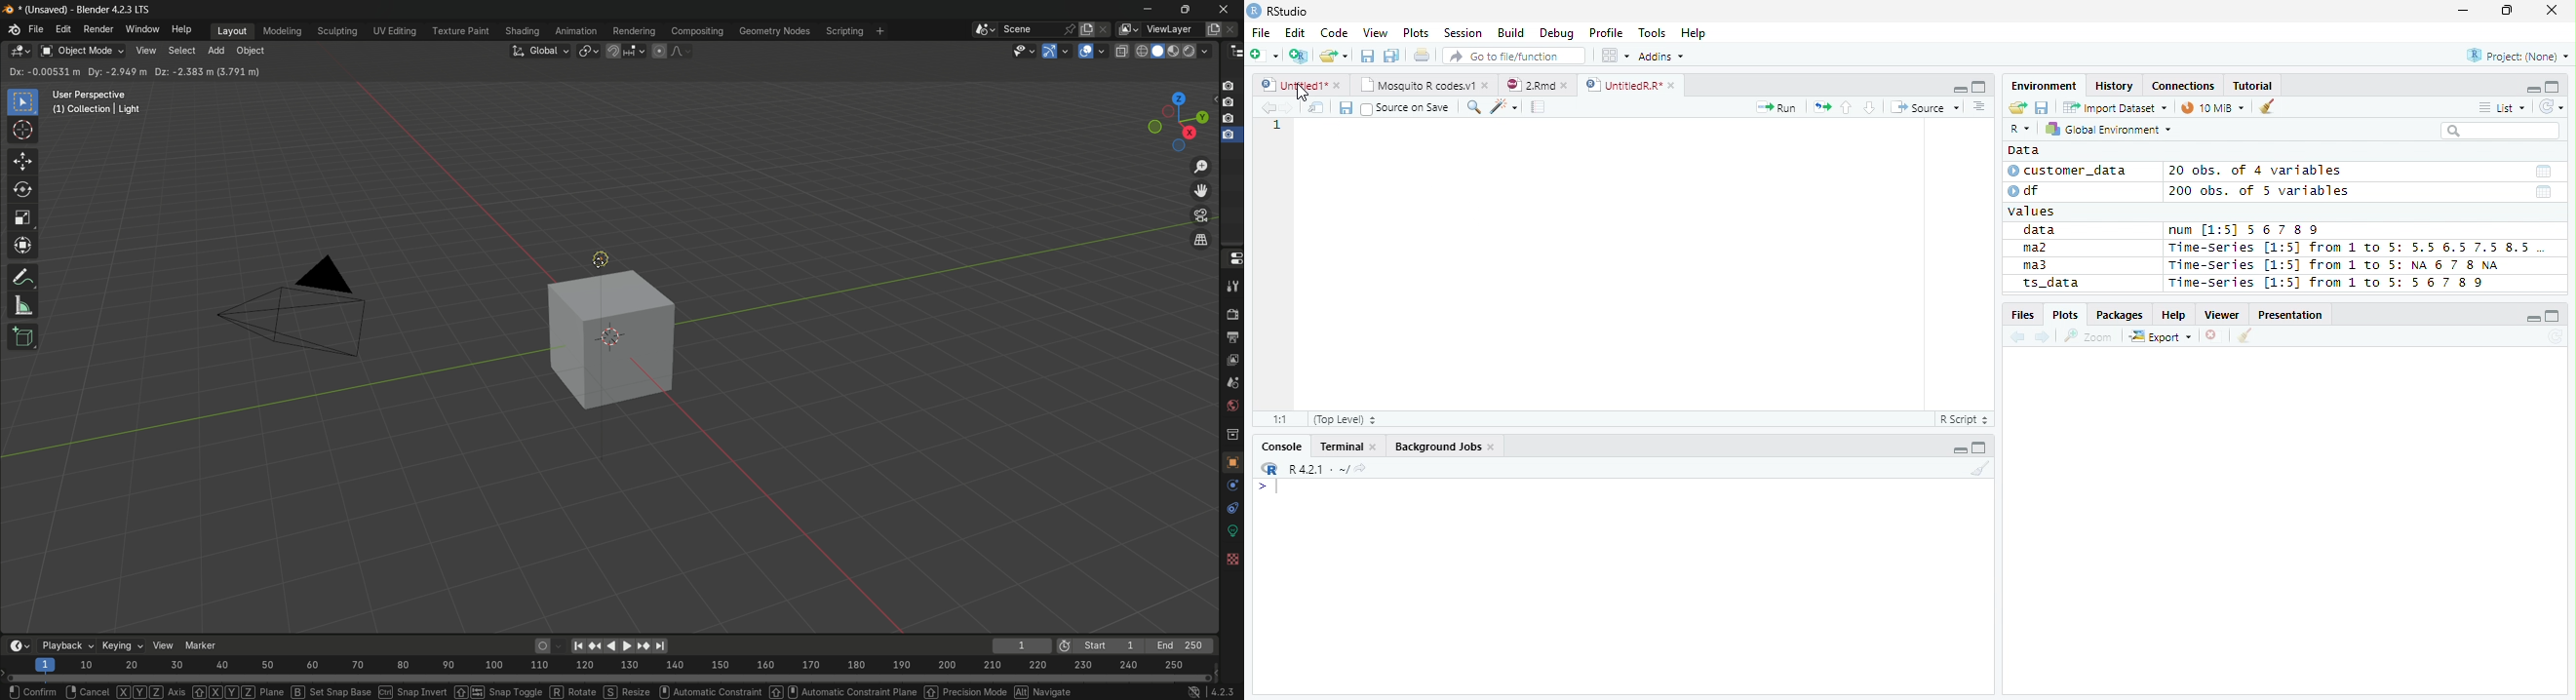 The image size is (2576, 700). Describe the element at coordinates (1963, 419) in the screenshot. I see `R script` at that location.